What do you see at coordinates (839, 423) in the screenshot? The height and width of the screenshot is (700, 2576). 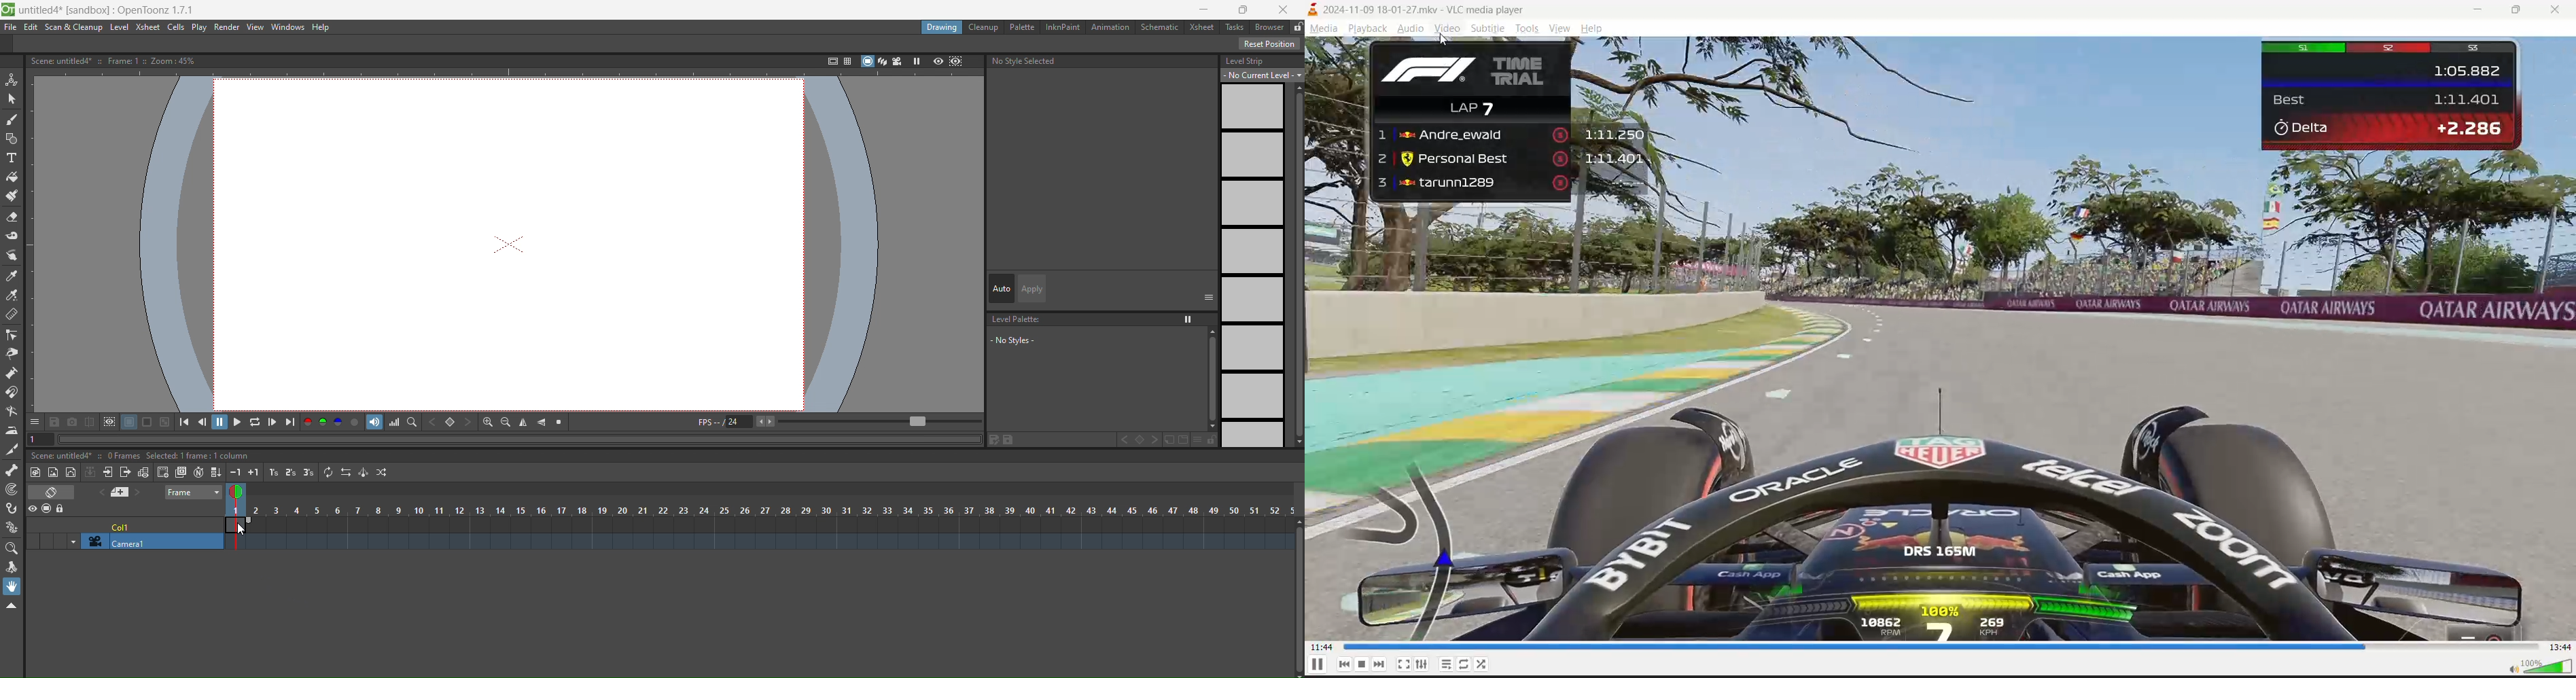 I see `fps` at bounding box center [839, 423].